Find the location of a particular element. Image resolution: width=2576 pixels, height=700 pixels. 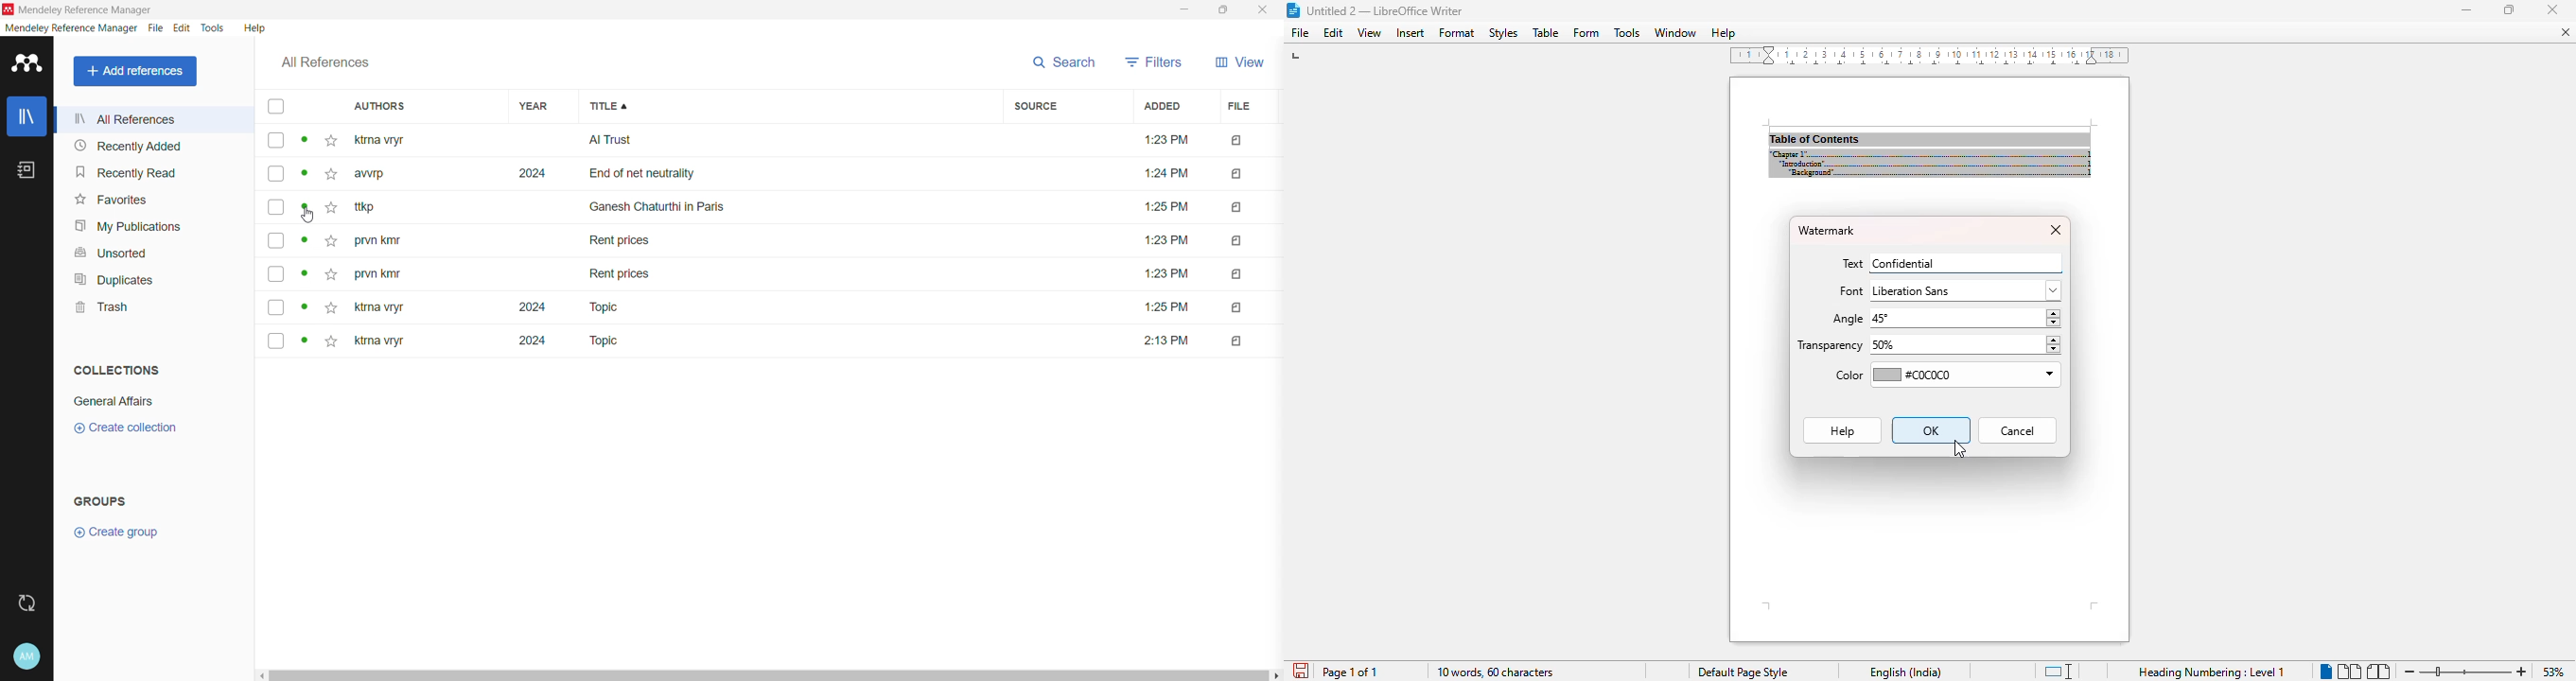

Library is located at coordinates (26, 116).